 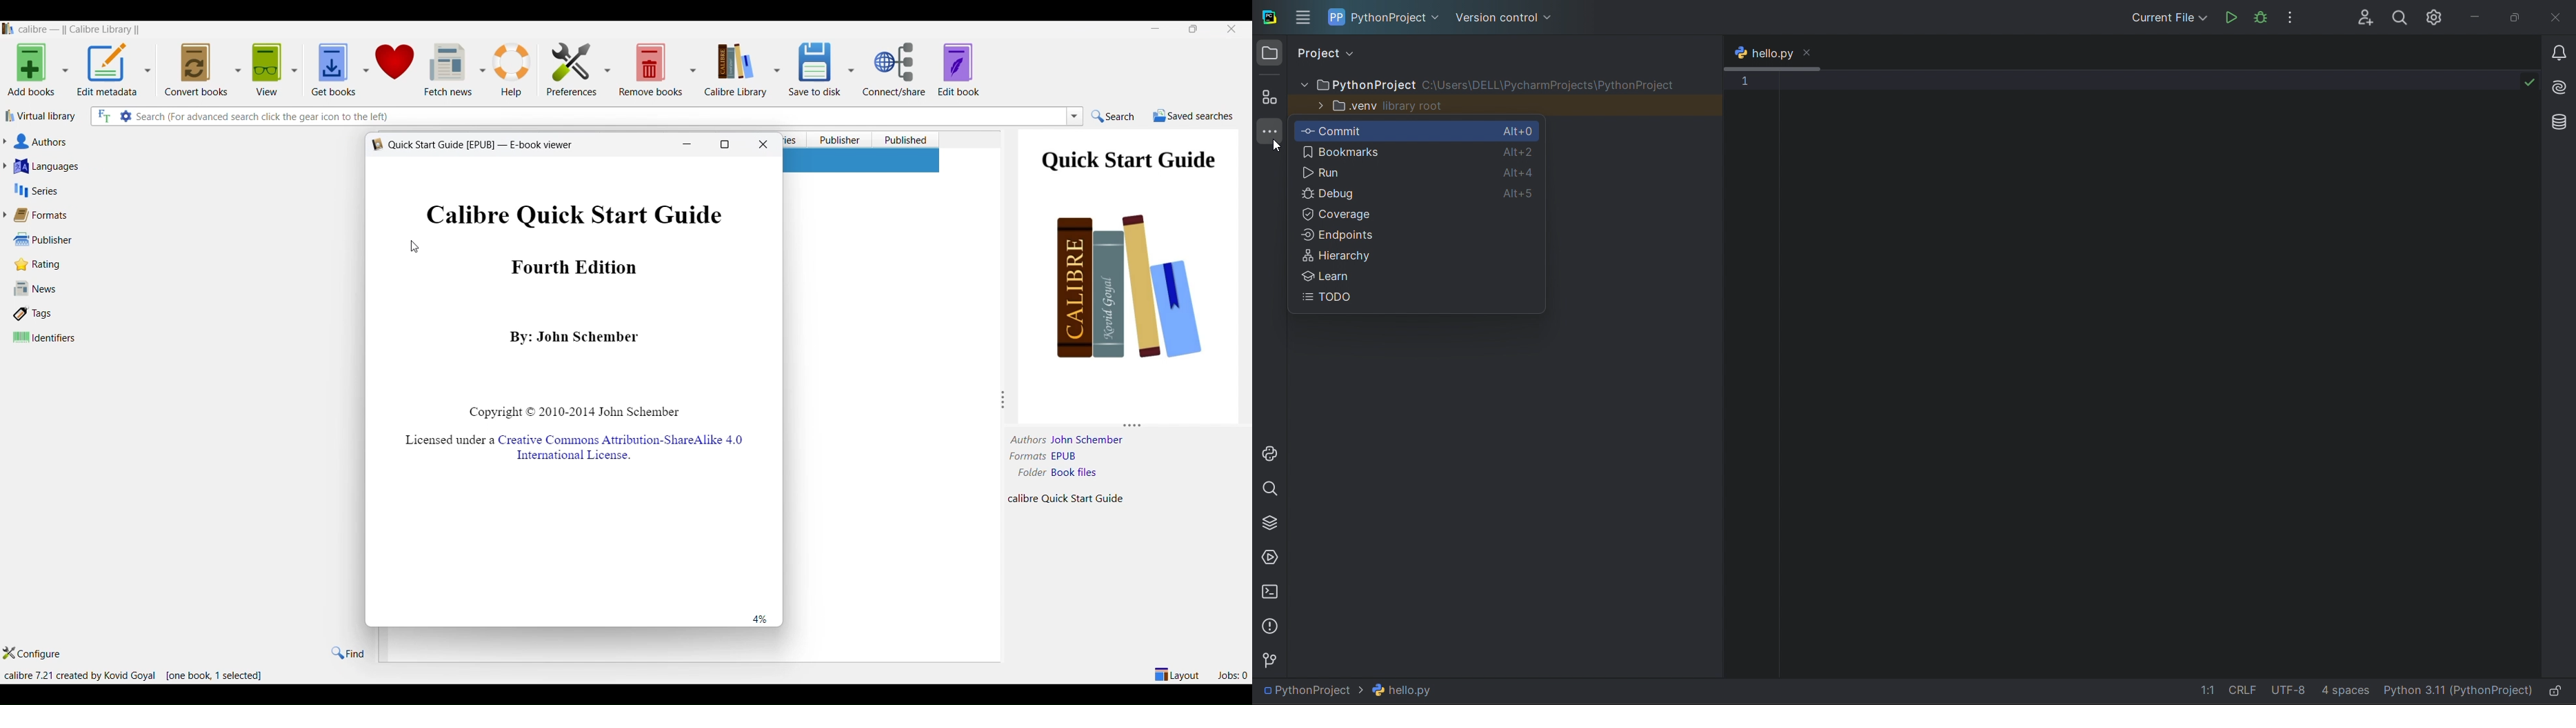 I want to click on hierarchy, so click(x=1415, y=253).